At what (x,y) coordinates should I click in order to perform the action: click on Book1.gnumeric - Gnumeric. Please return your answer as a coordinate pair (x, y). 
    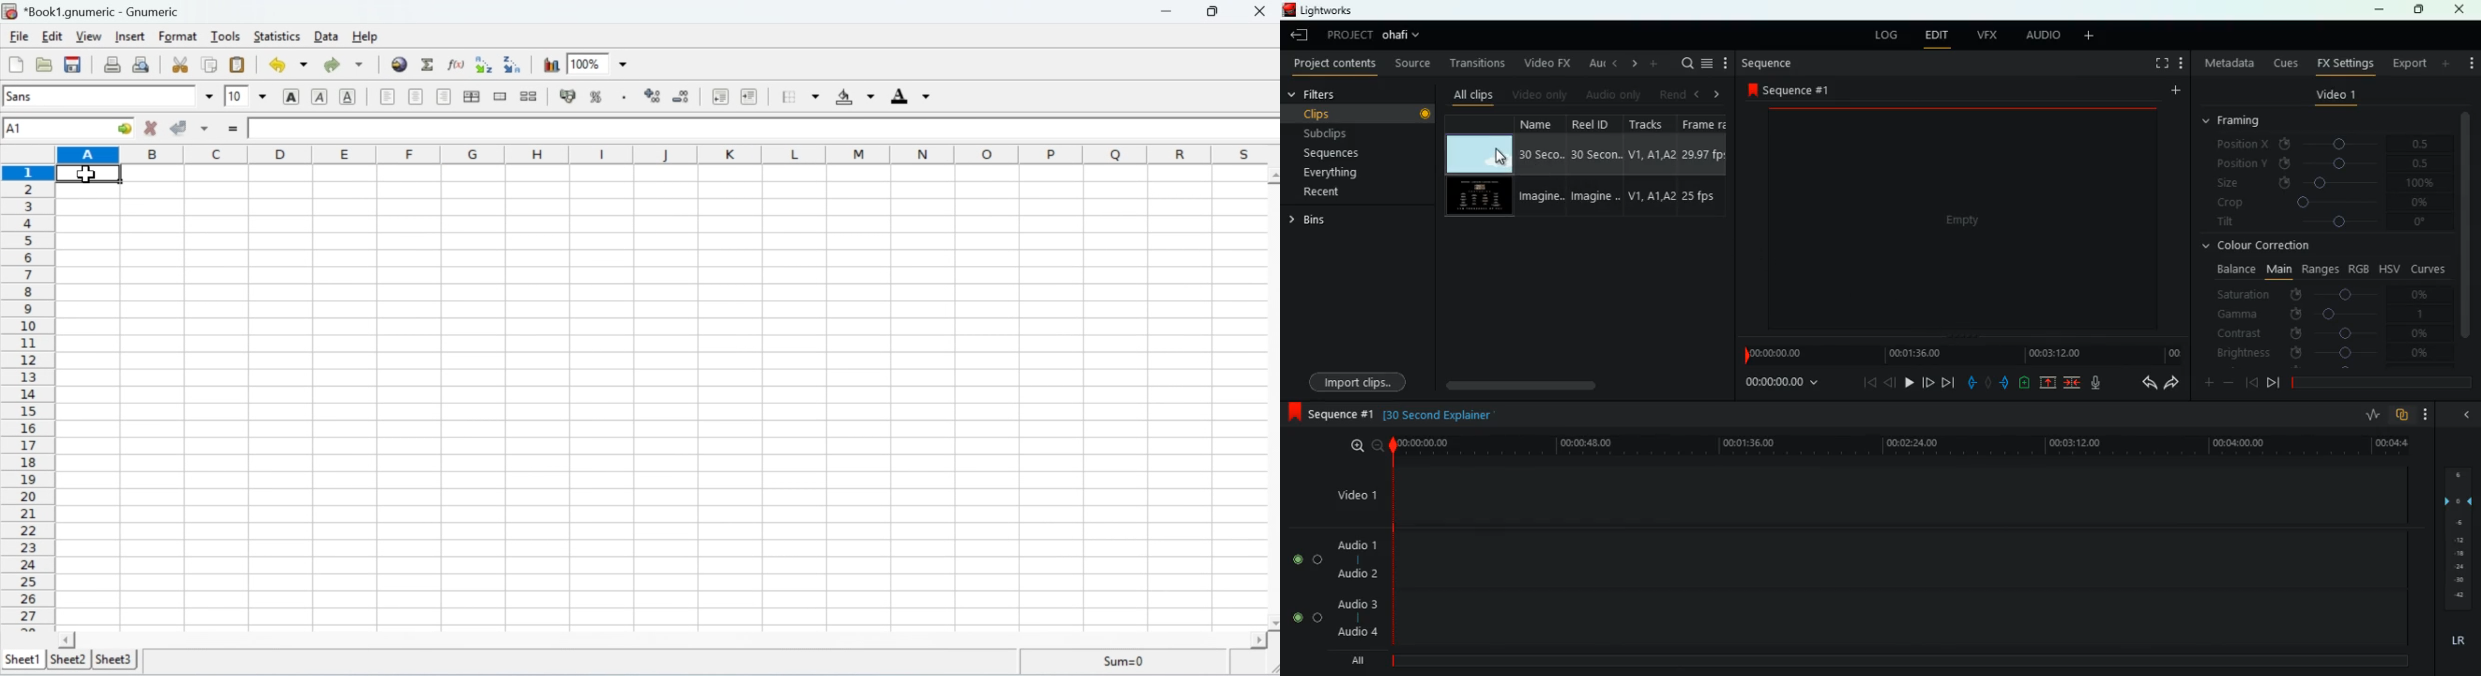
    Looking at the image, I should click on (106, 13).